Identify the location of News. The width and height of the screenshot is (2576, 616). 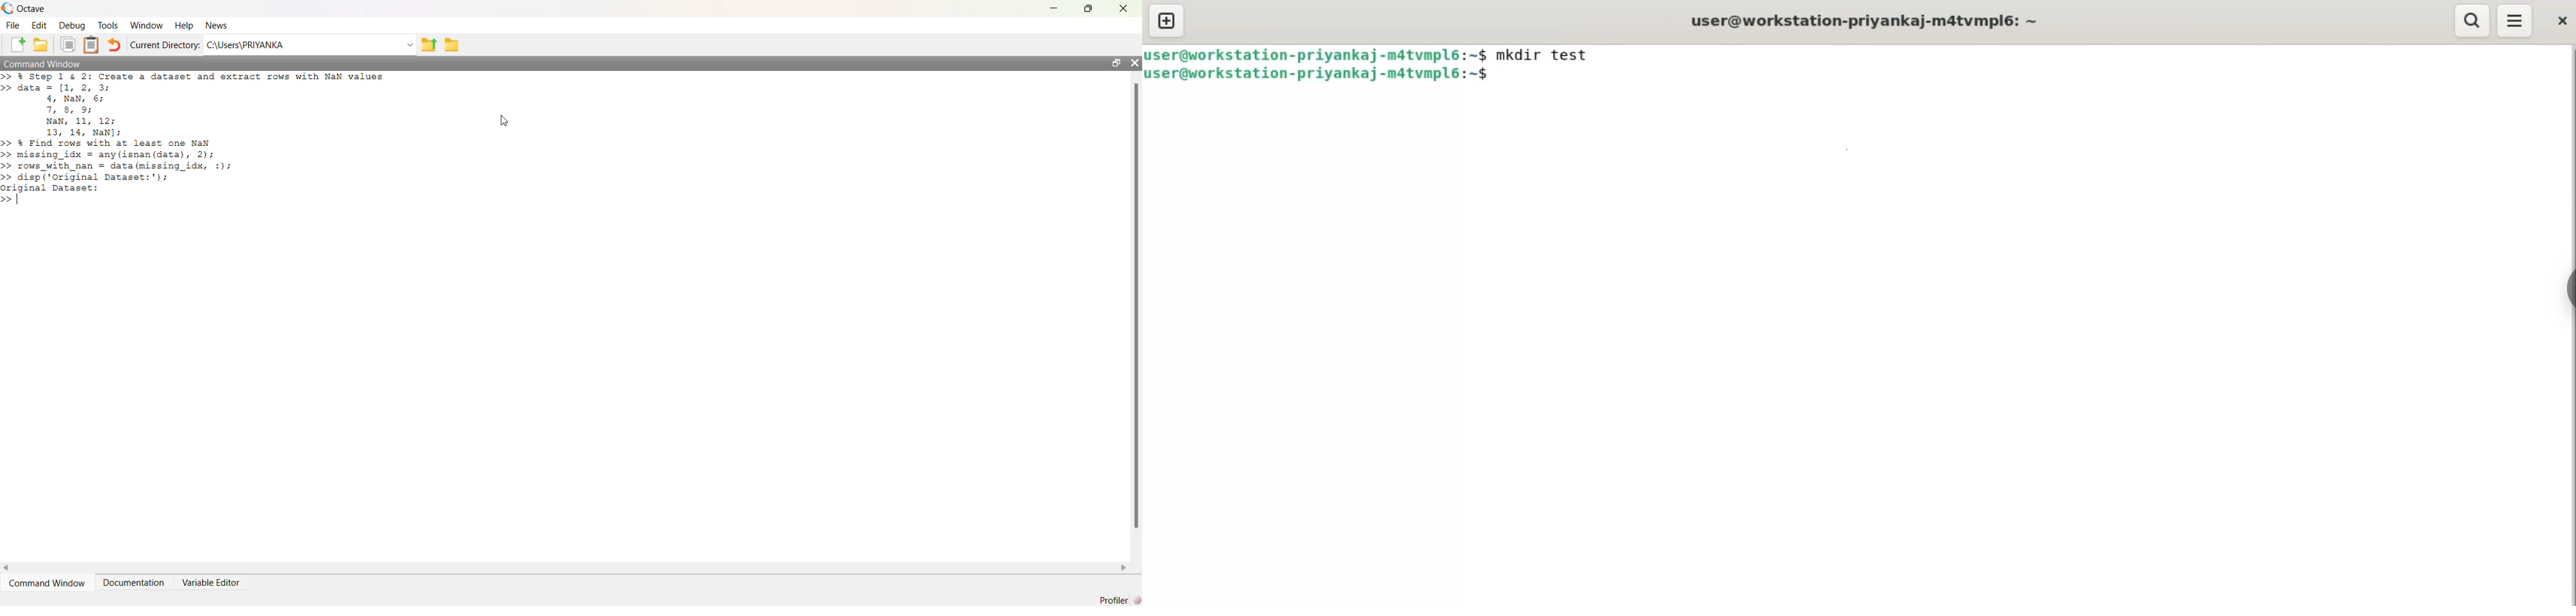
(218, 25).